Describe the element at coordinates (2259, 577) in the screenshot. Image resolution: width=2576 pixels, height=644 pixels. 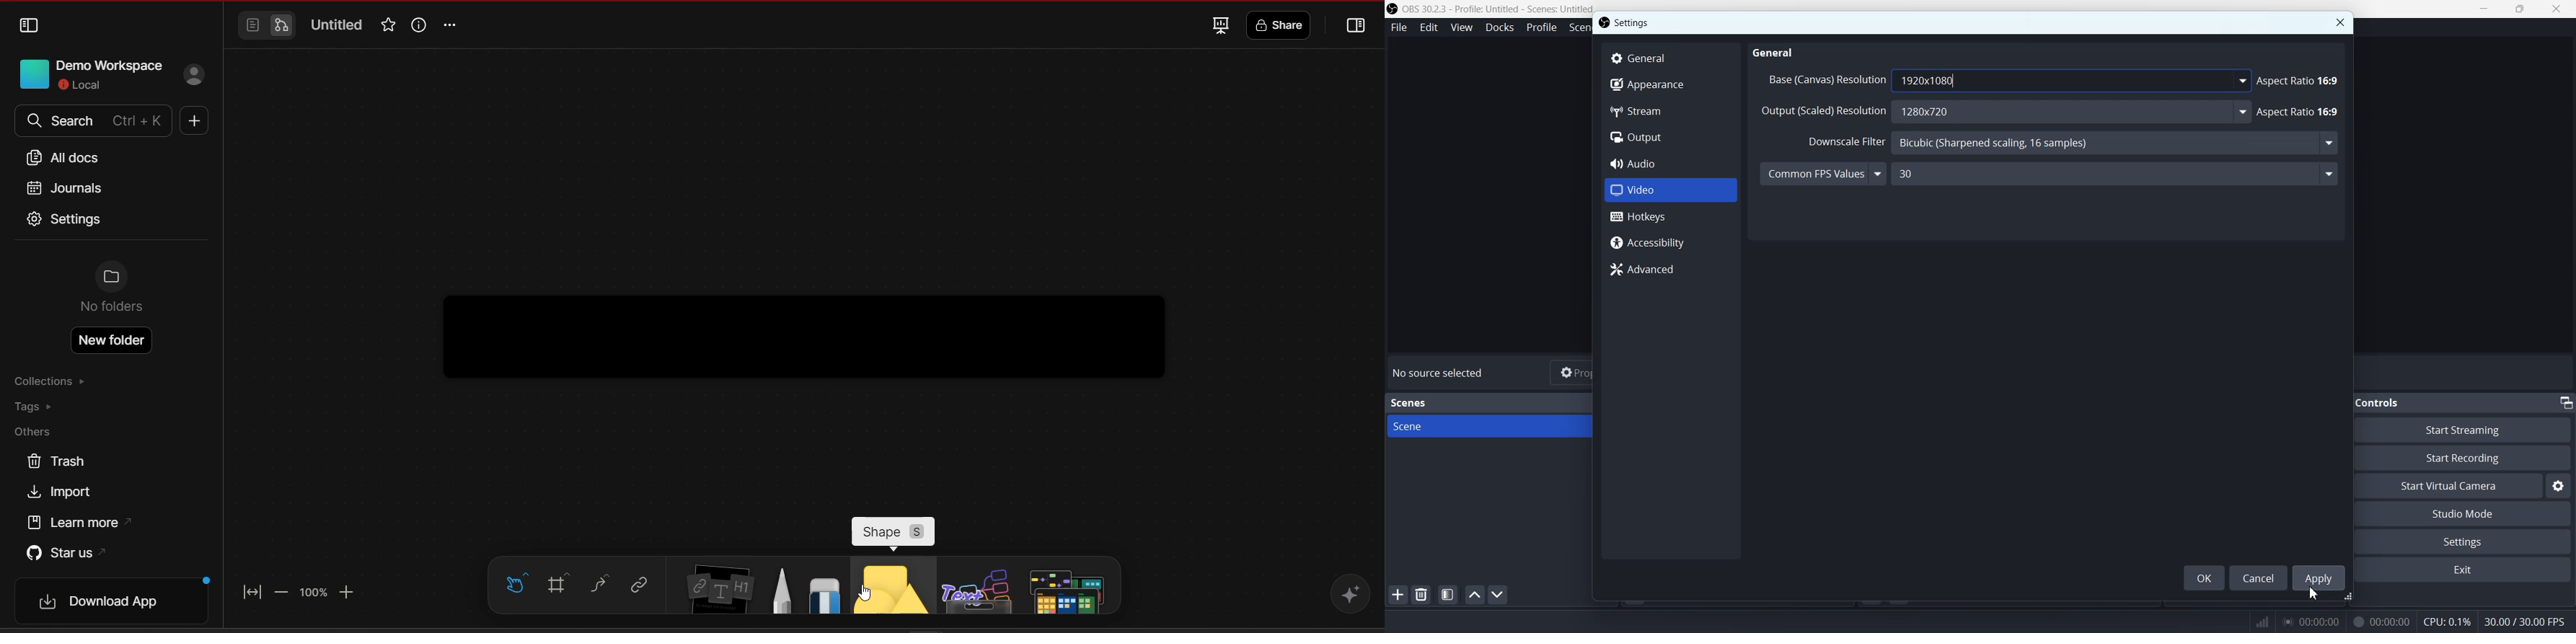
I see `Cancel` at that location.